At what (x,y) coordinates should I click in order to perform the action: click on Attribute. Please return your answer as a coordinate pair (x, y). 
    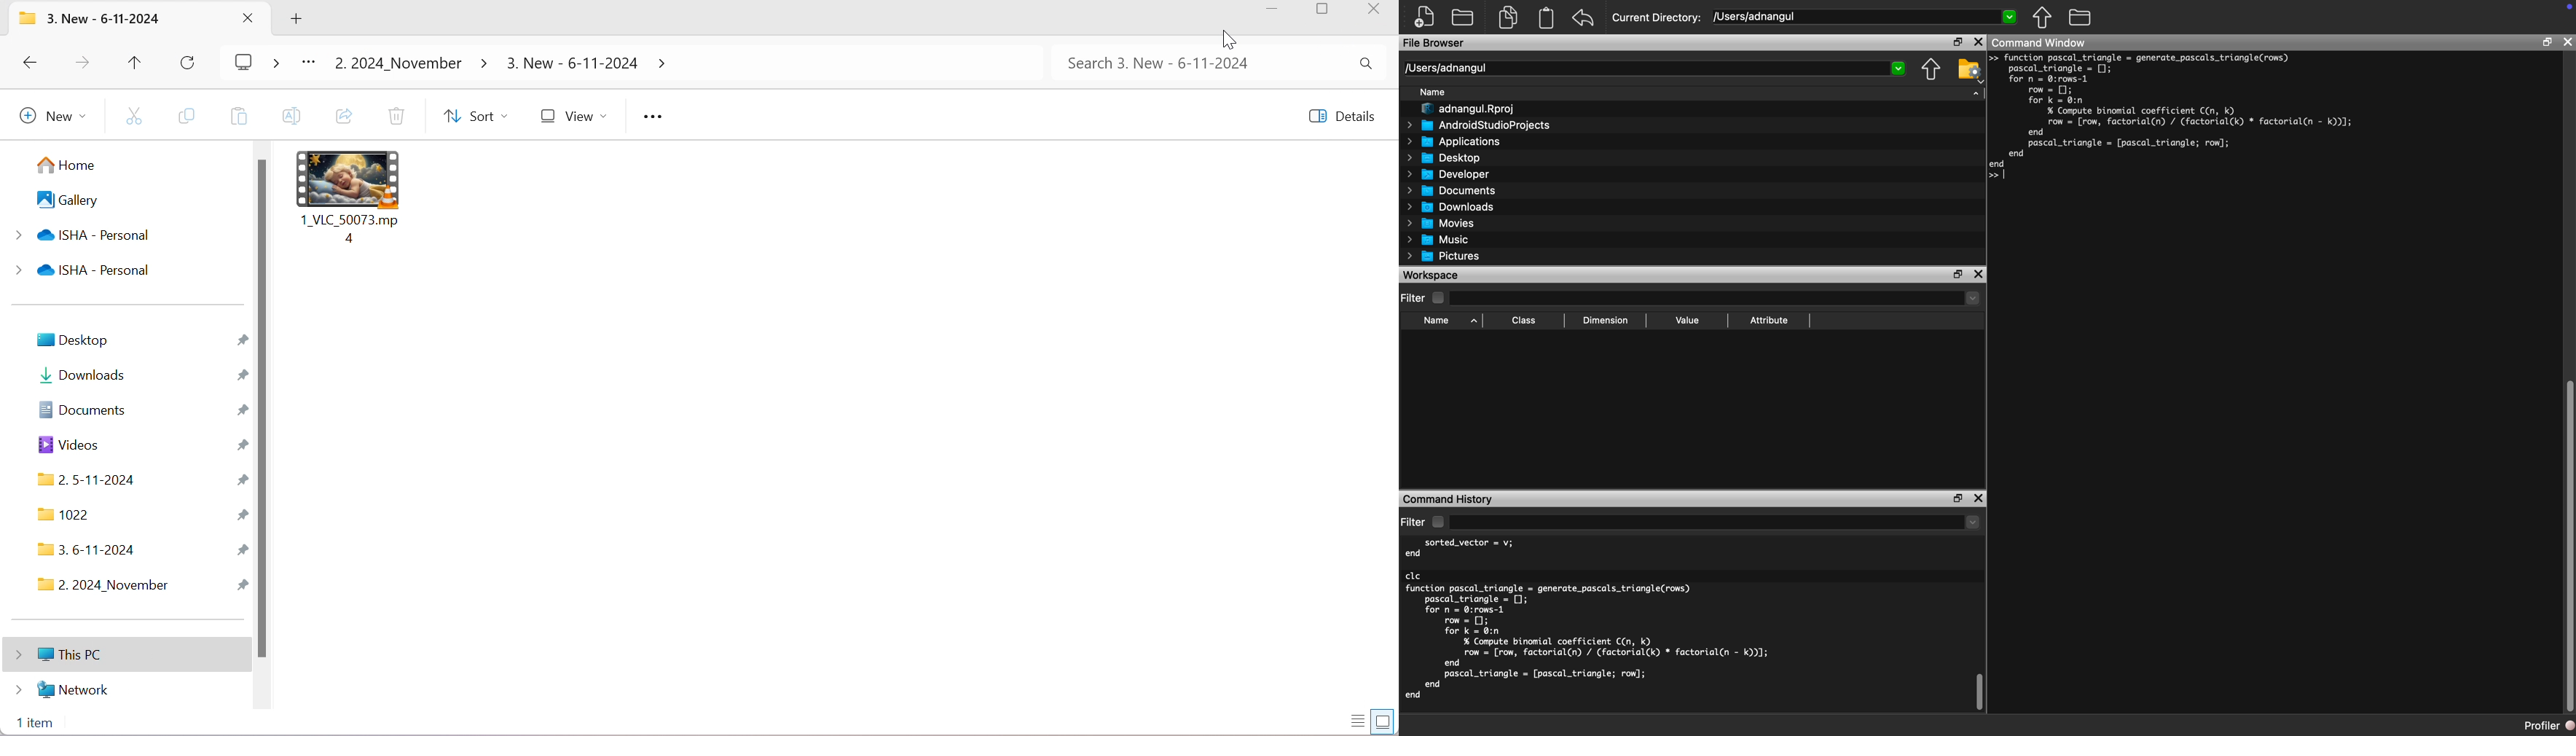
    Looking at the image, I should click on (1768, 320).